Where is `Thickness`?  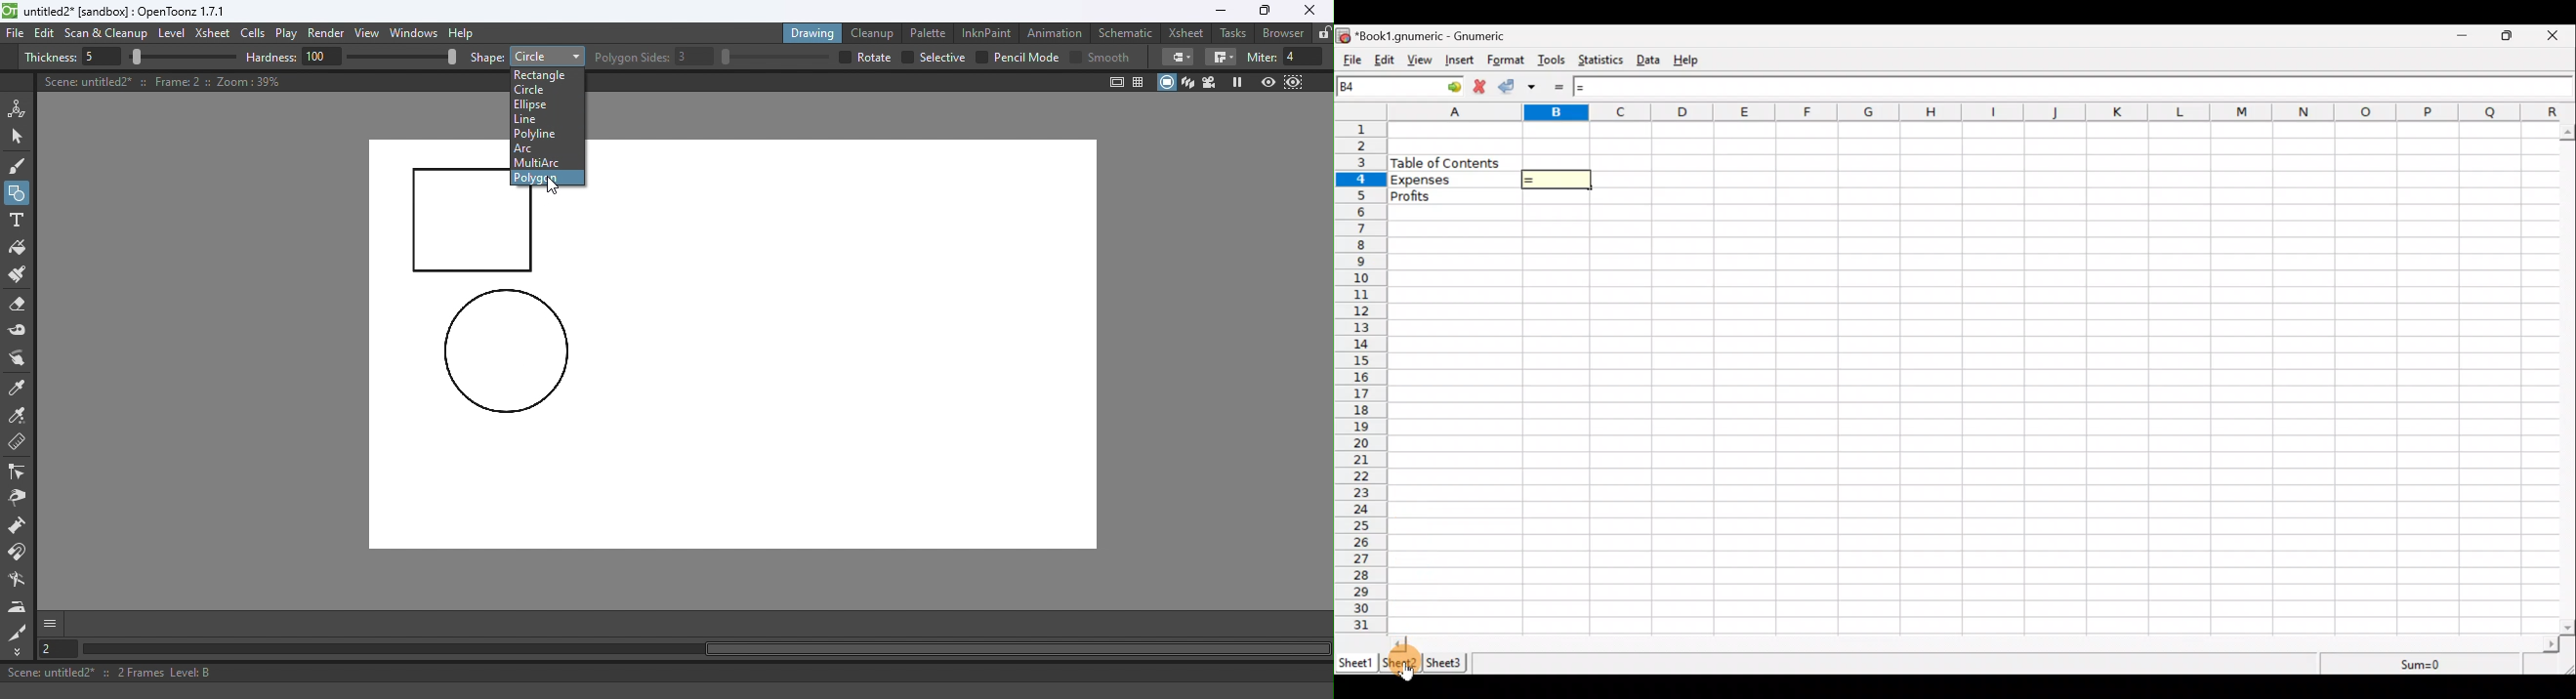 Thickness is located at coordinates (50, 58).